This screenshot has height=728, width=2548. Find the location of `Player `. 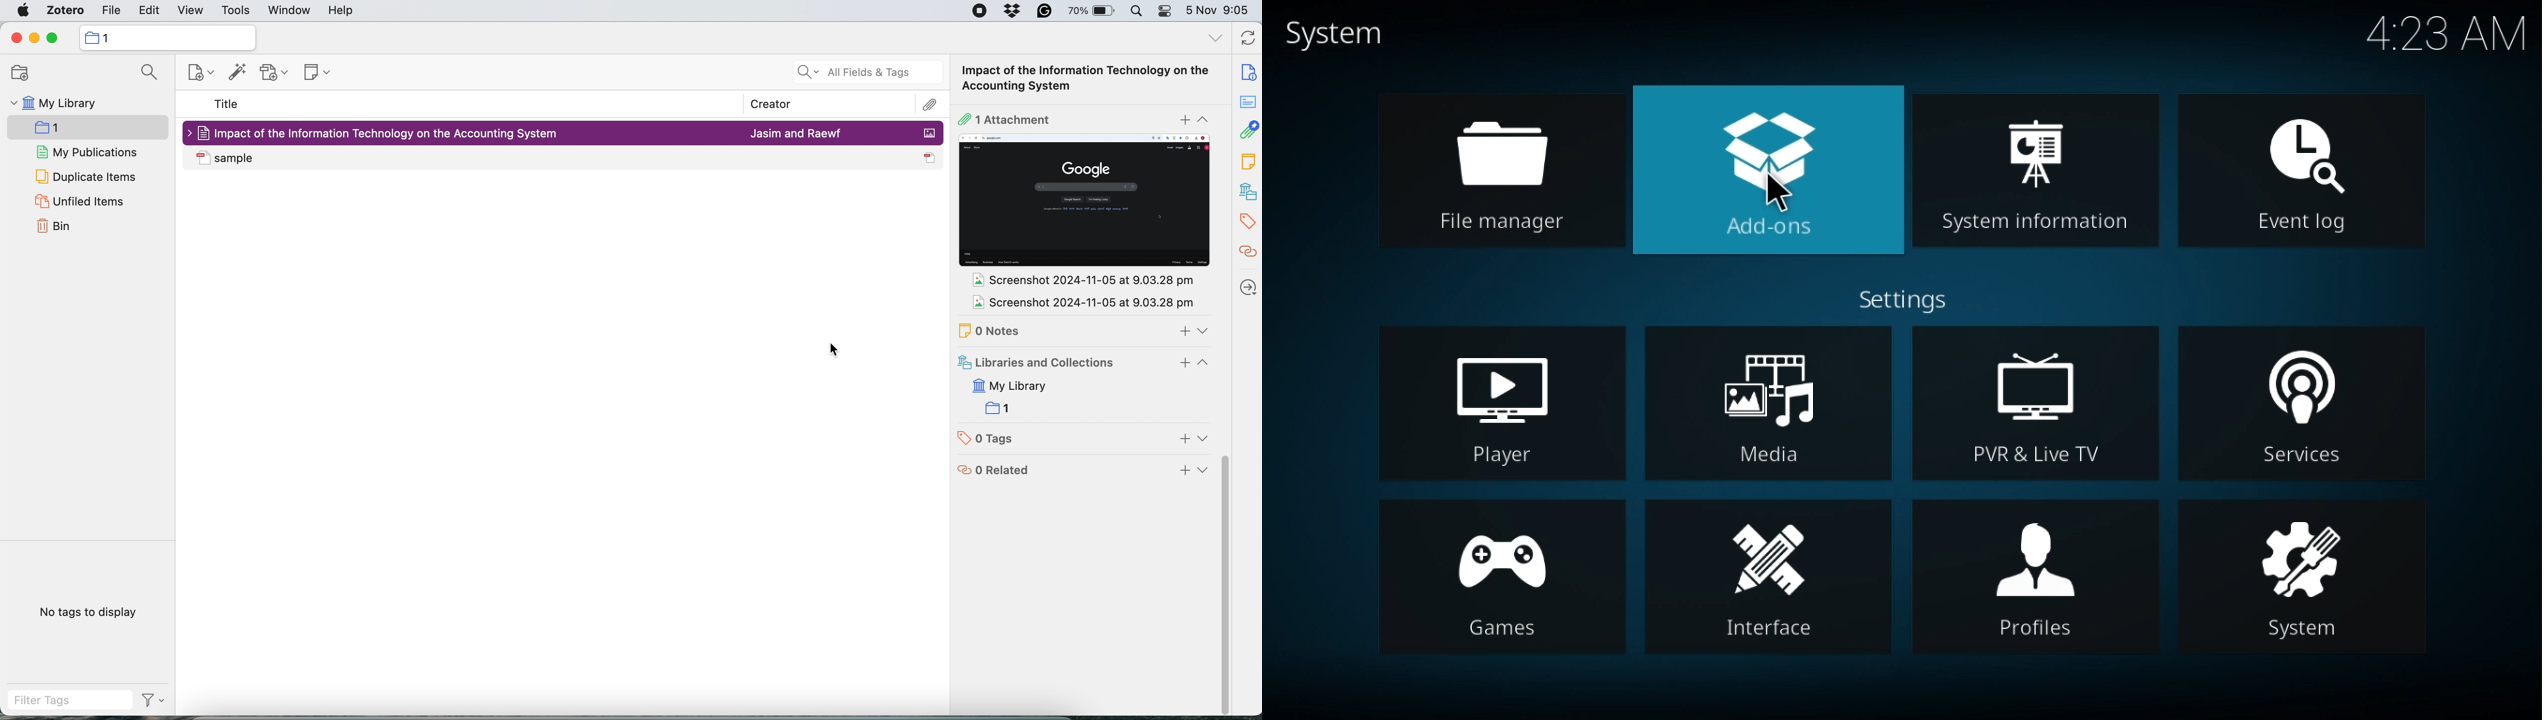

Player  is located at coordinates (1501, 404).